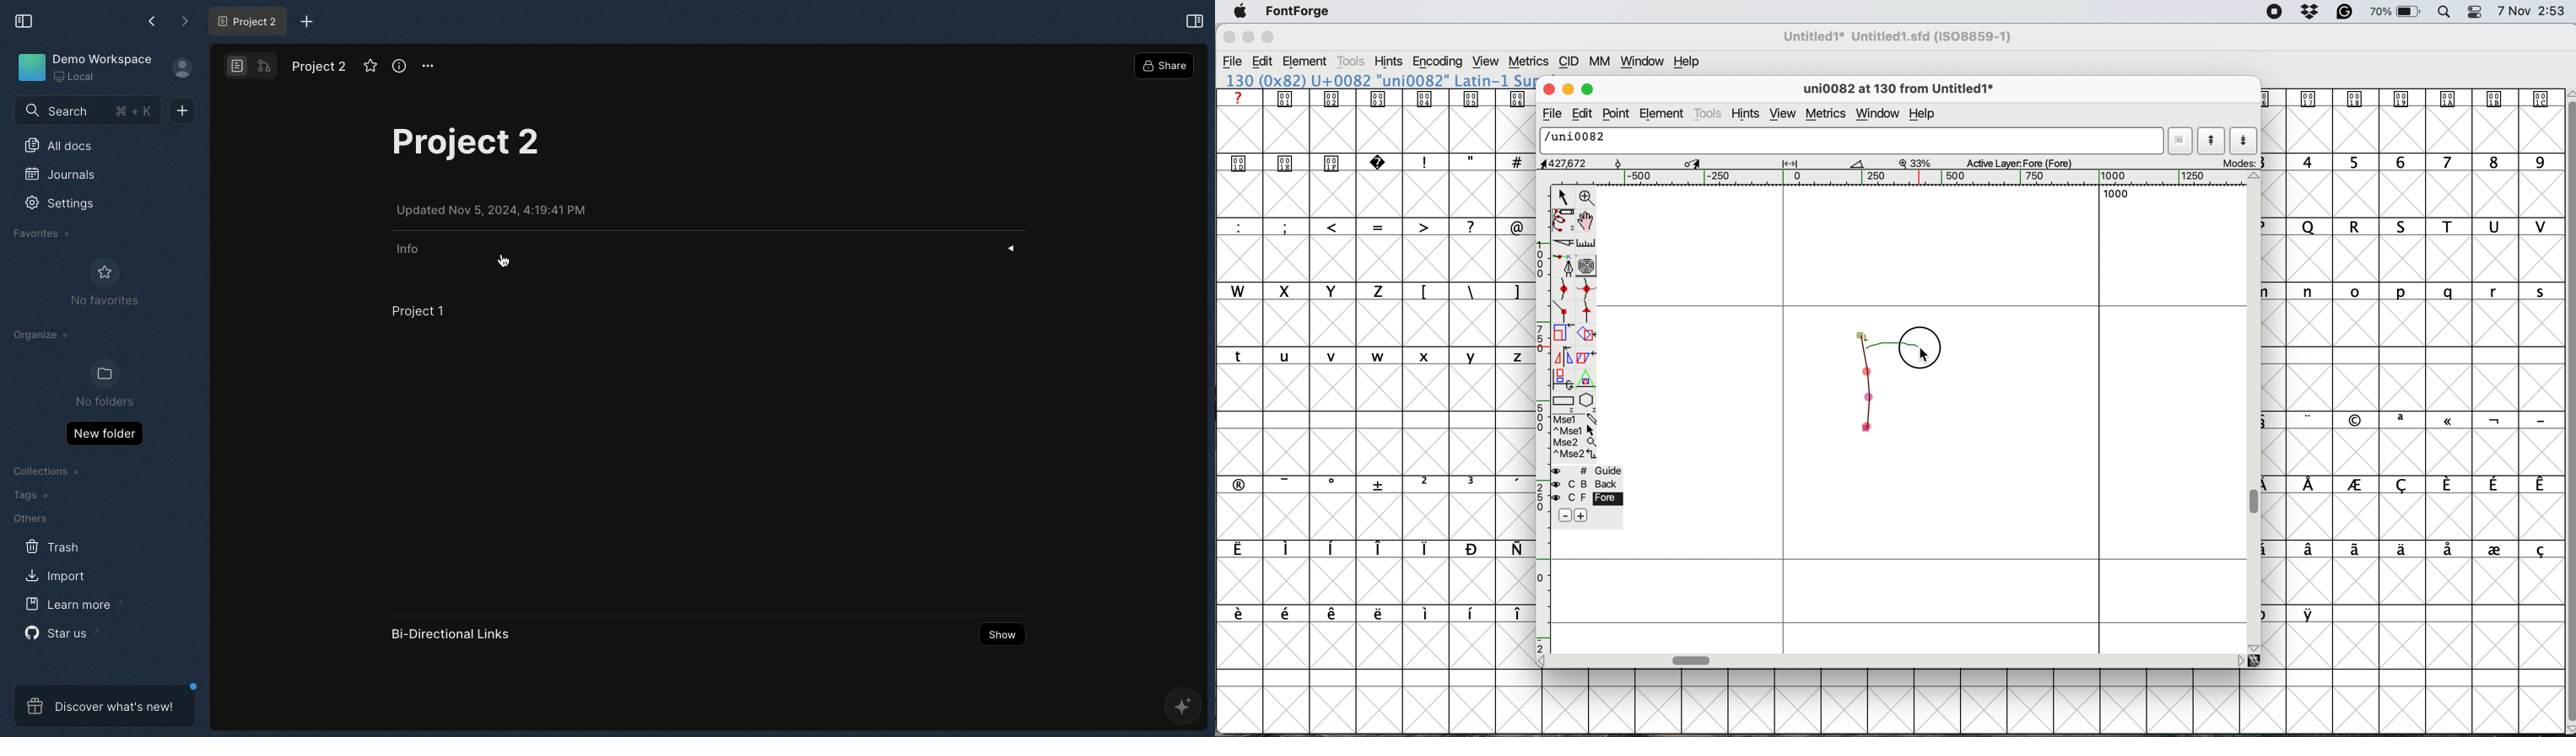  I want to click on Switch, so click(252, 67).